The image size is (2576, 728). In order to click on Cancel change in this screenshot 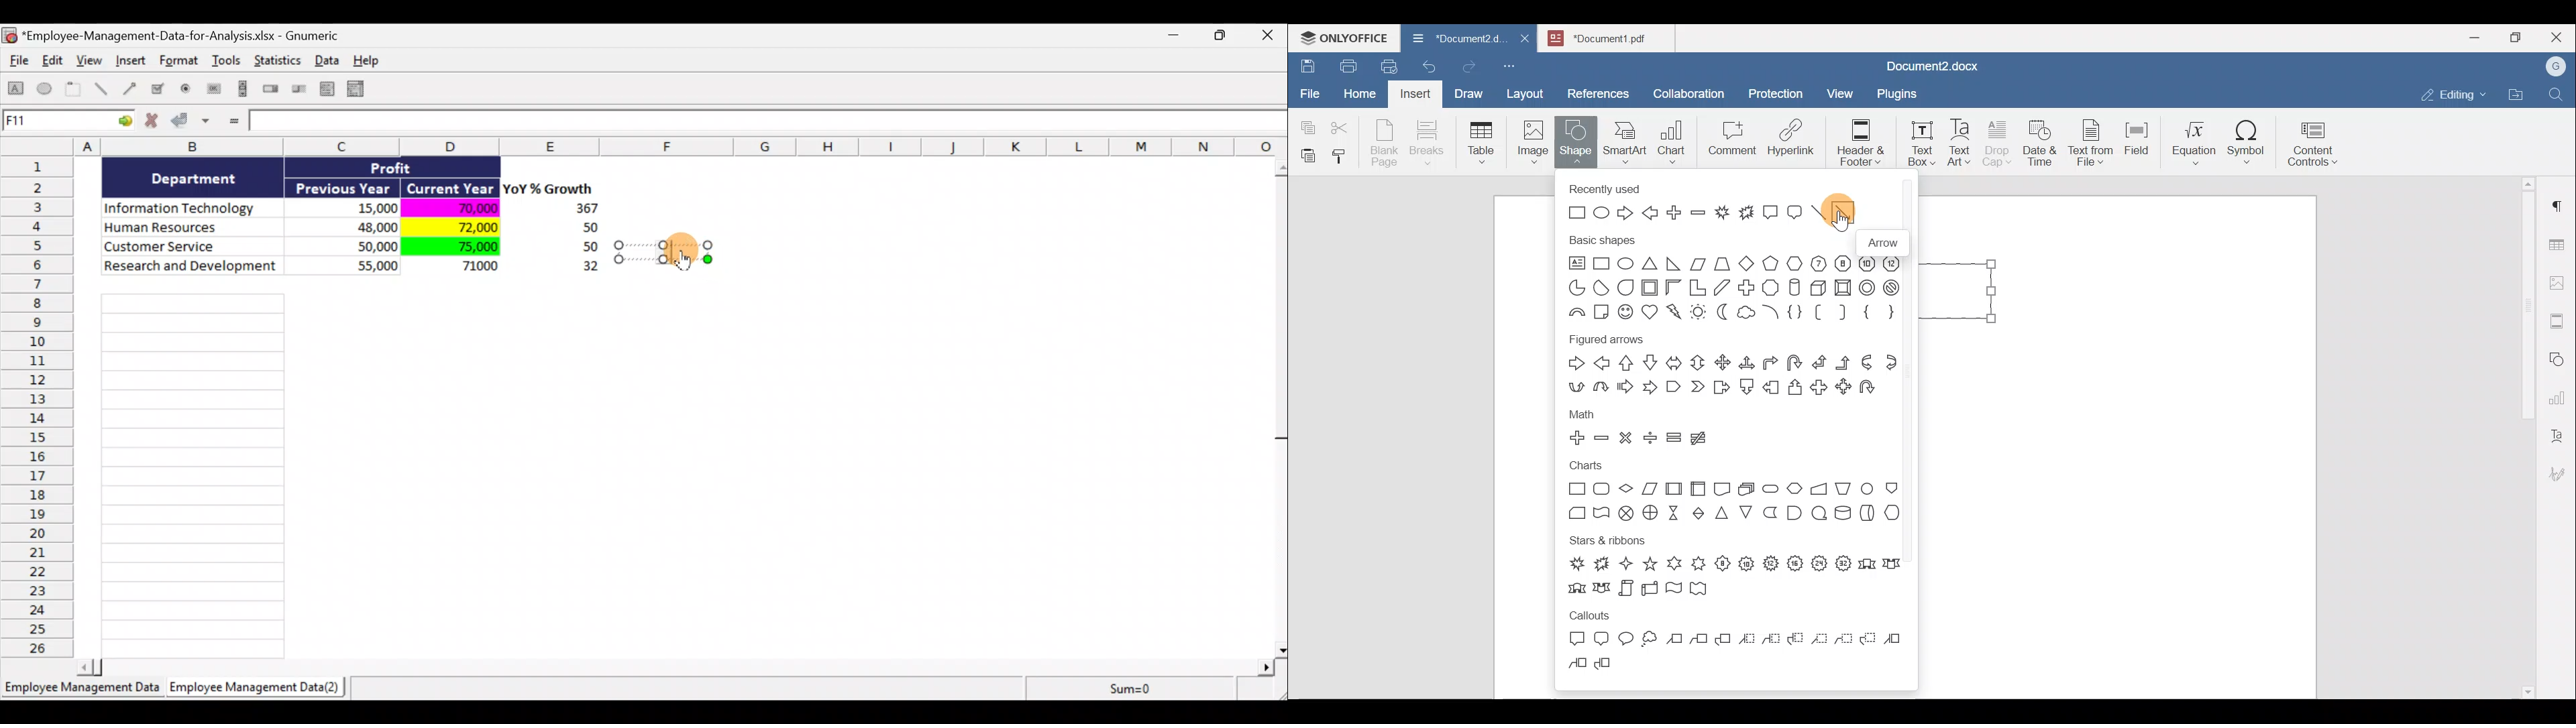, I will do `click(156, 123)`.